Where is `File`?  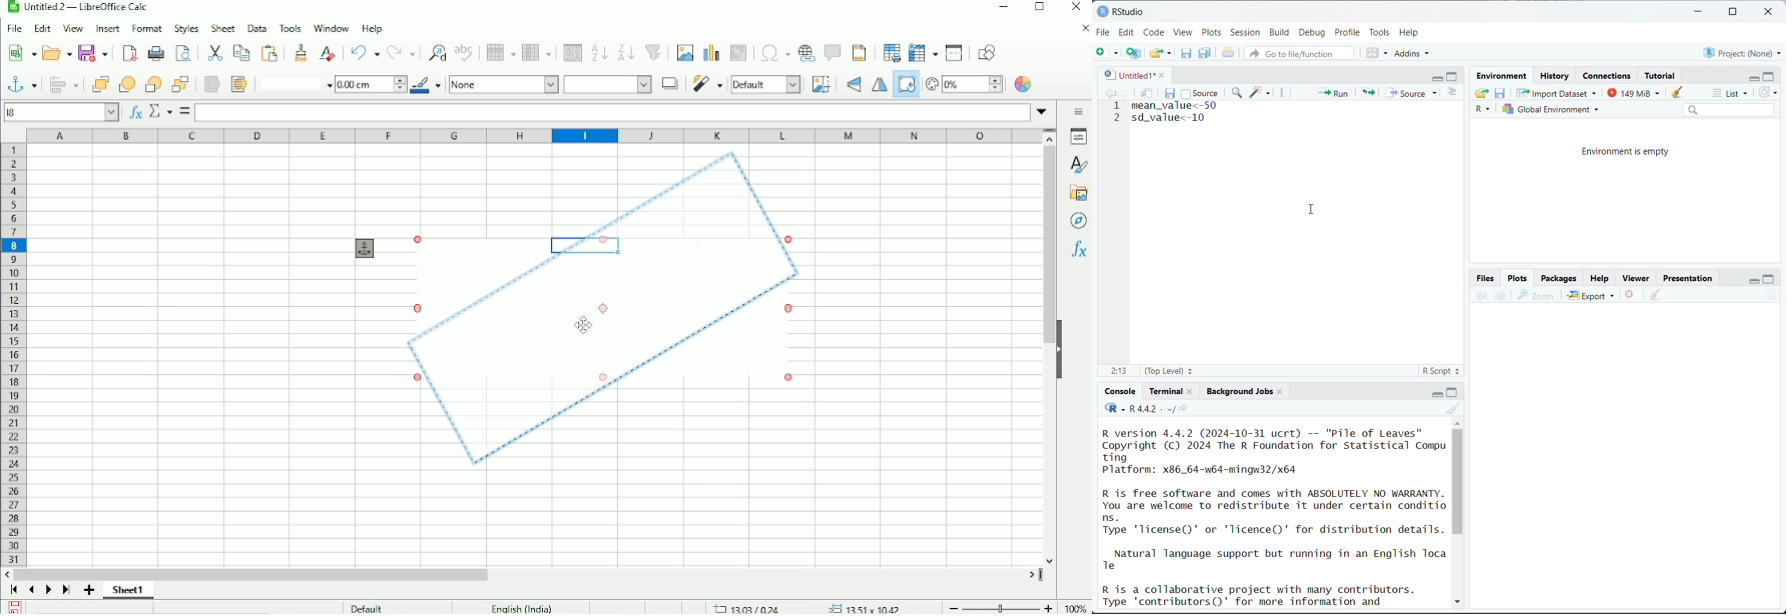
File is located at coordinates (1103, 32).